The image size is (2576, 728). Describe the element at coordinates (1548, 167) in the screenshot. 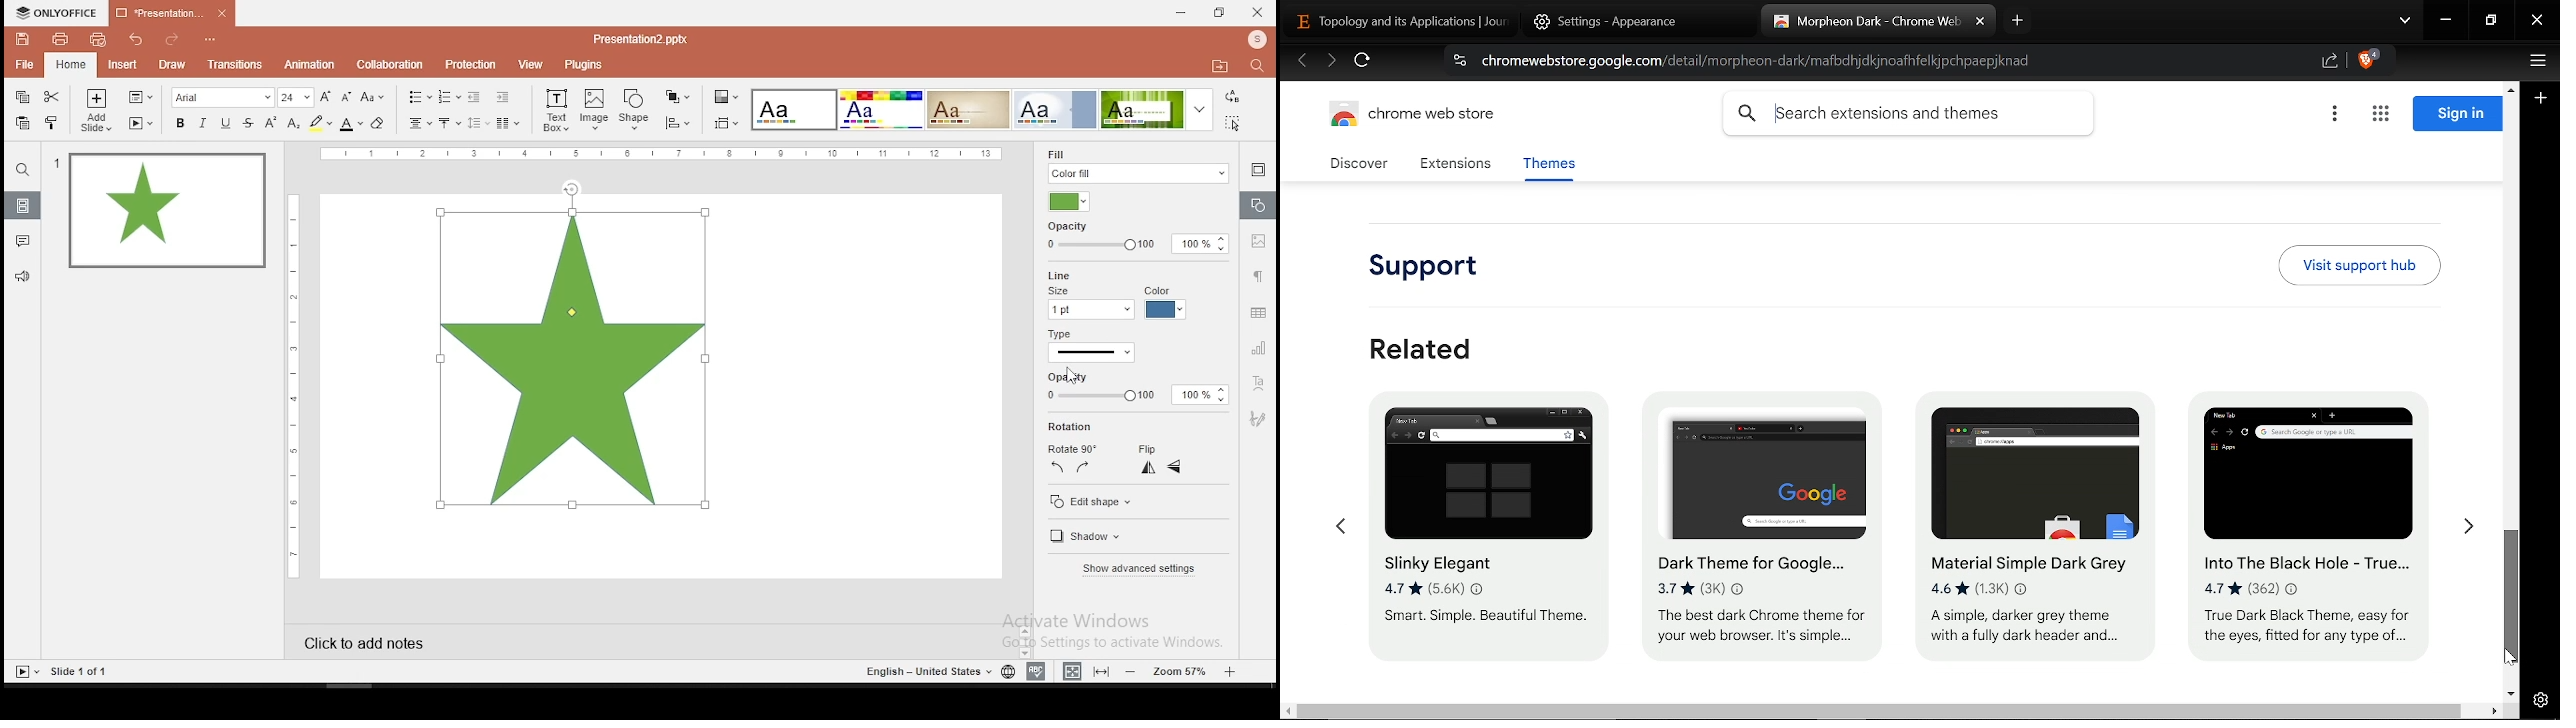

I see `Themes` at that location.